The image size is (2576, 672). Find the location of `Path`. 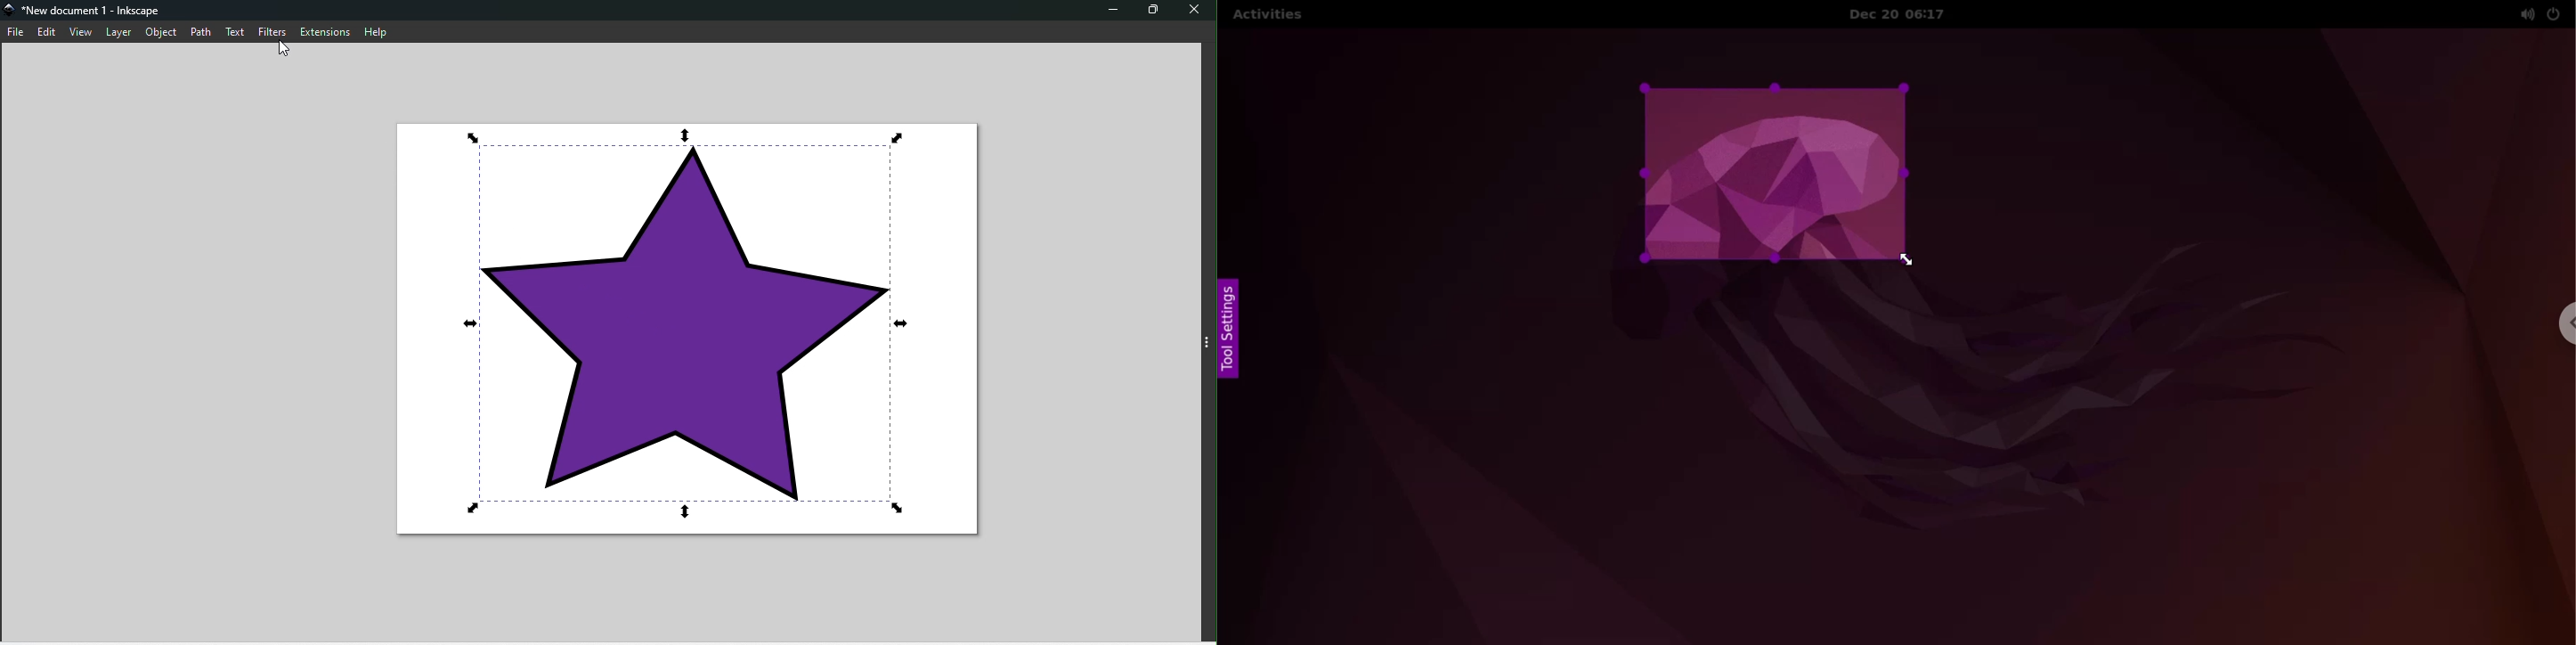

Path is located at coordinates (204, 32).